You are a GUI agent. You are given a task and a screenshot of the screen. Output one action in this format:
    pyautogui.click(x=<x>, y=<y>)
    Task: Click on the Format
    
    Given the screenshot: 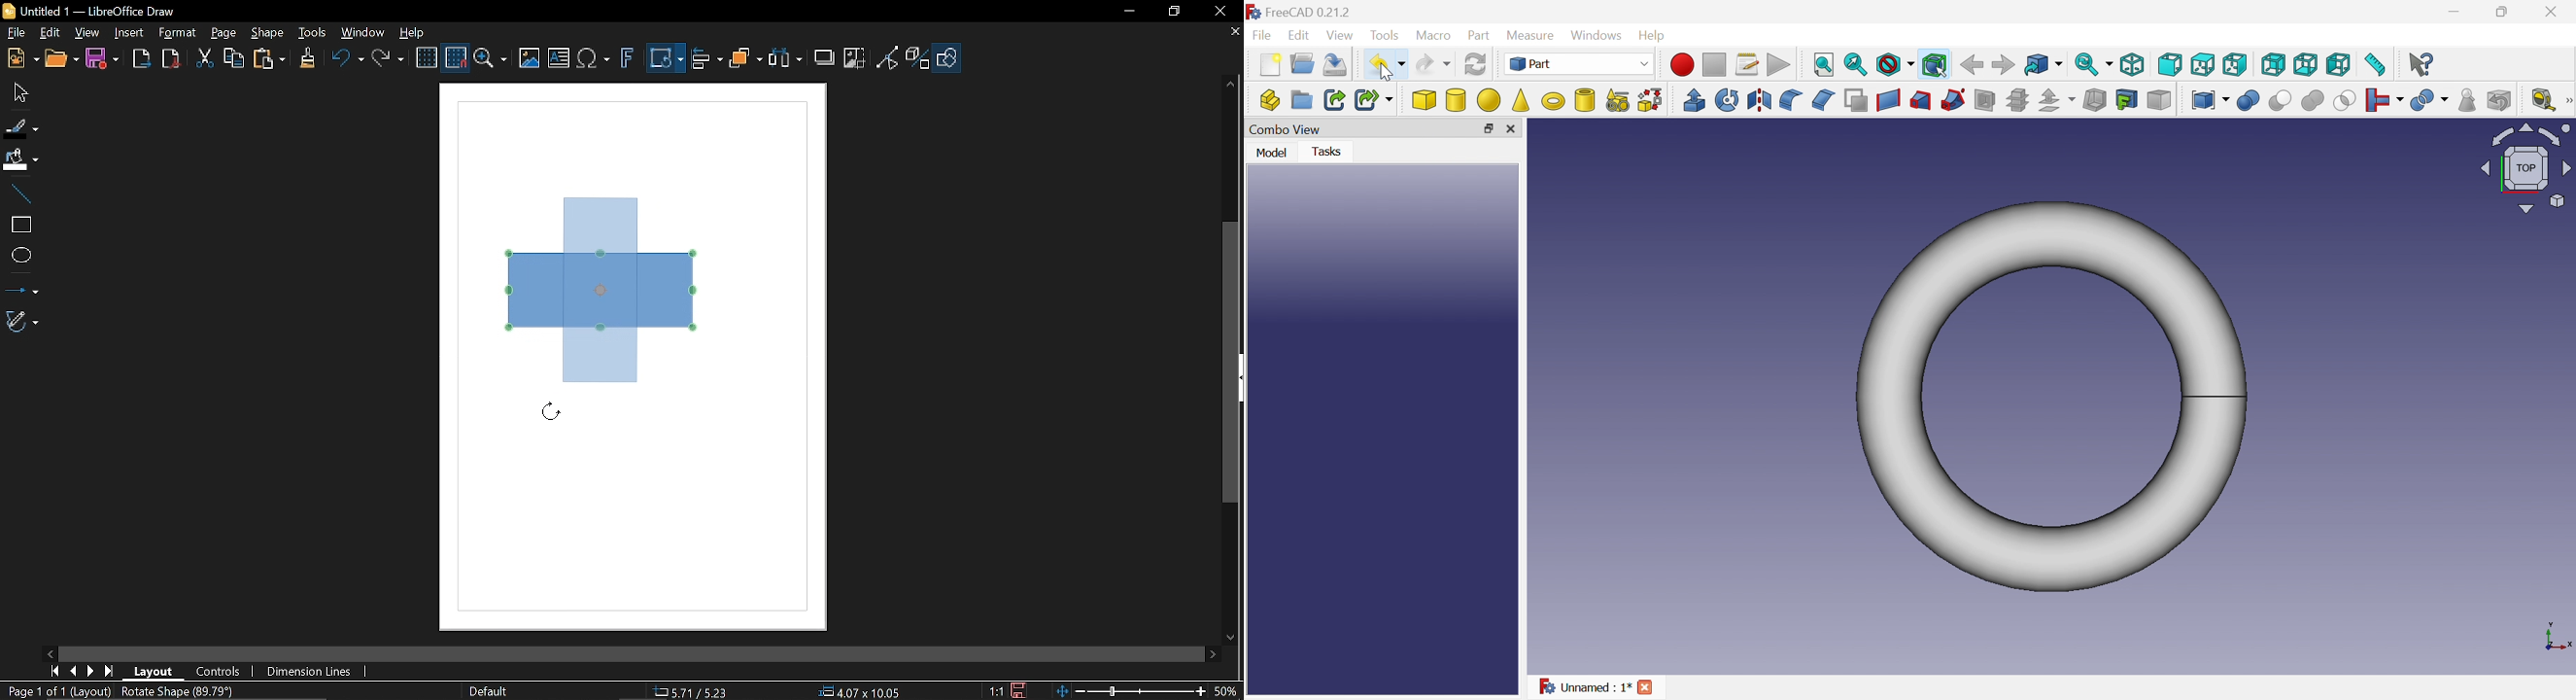 What is the action you would take?
    pyautogui.click(x=176, y=33)
    